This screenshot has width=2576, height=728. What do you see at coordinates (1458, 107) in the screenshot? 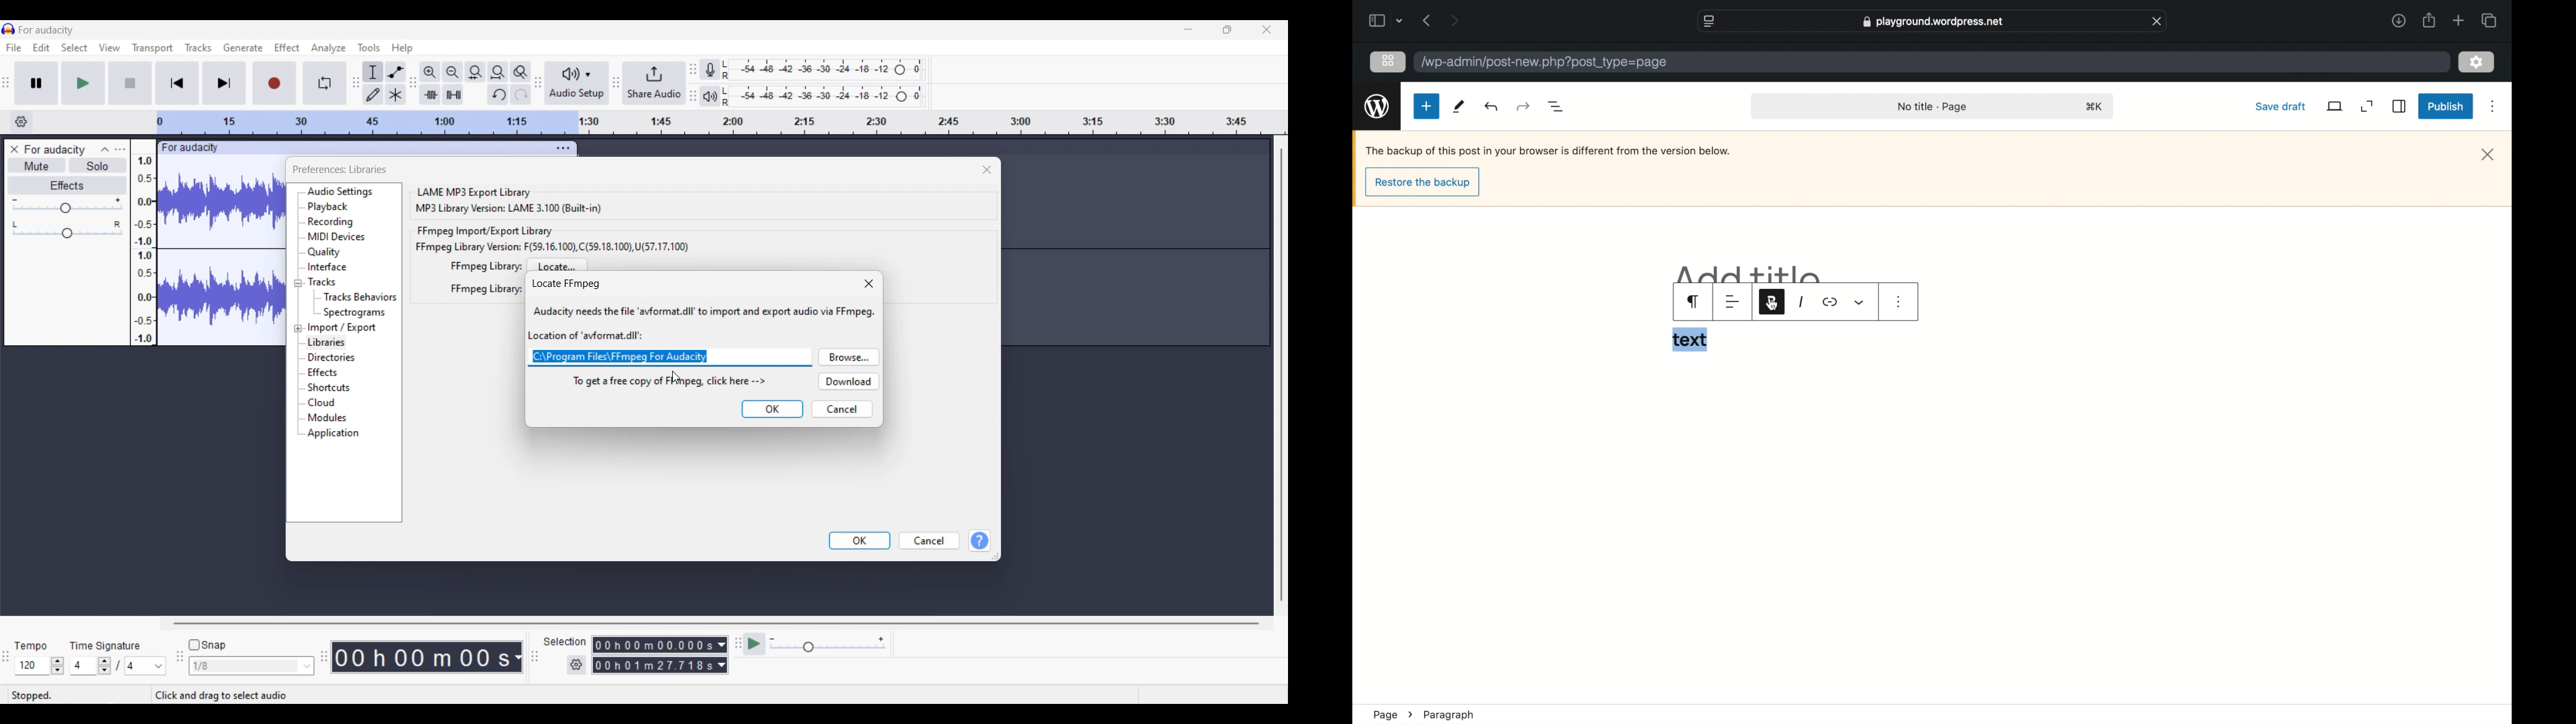
I see `tools` at bounding box center [1458, 107].